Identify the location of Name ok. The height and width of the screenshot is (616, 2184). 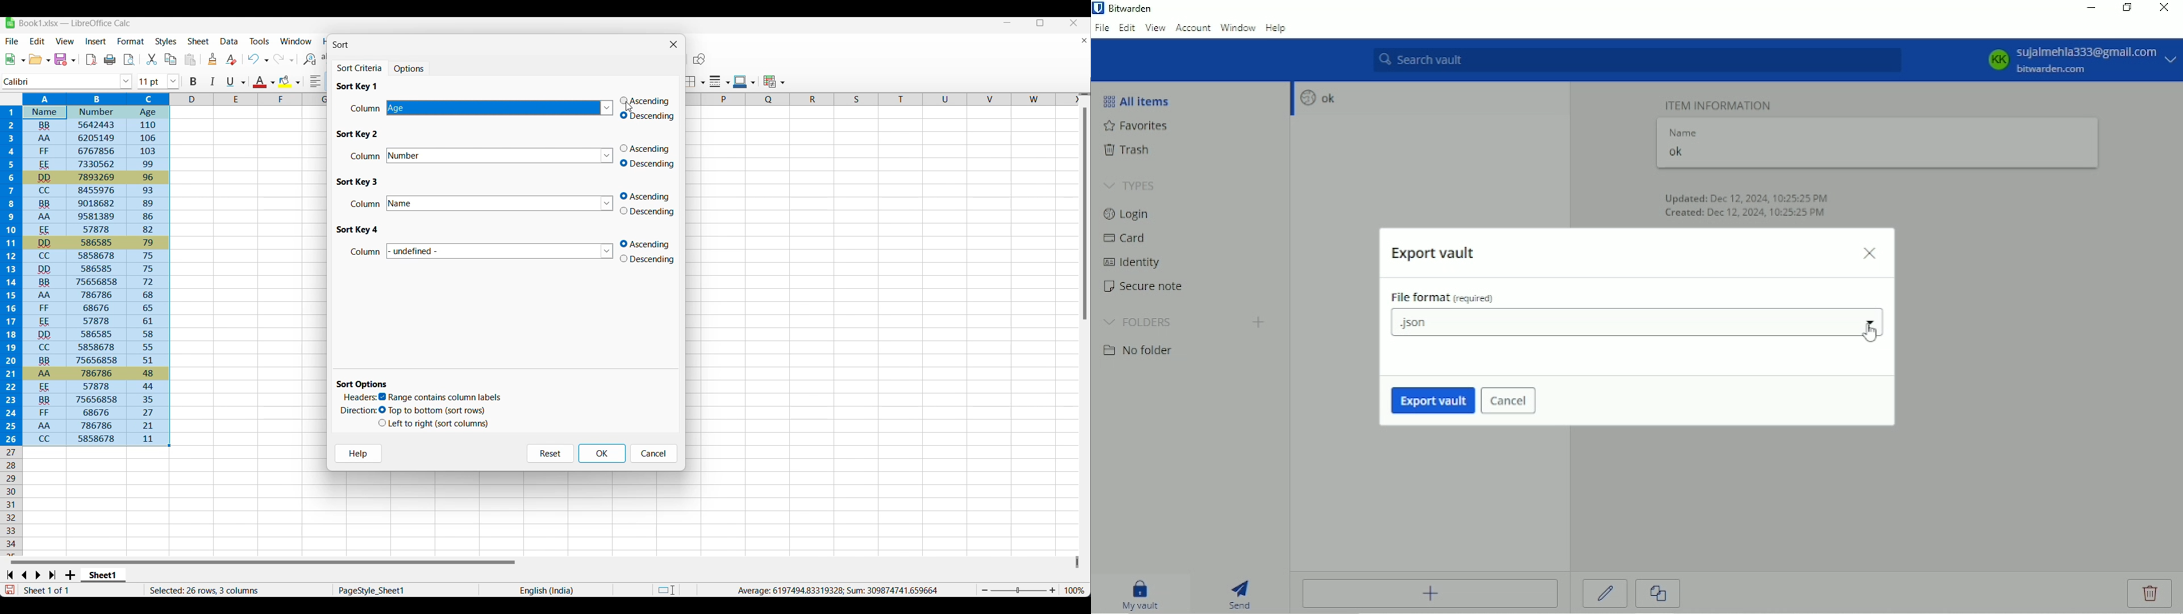
(1684, 145).